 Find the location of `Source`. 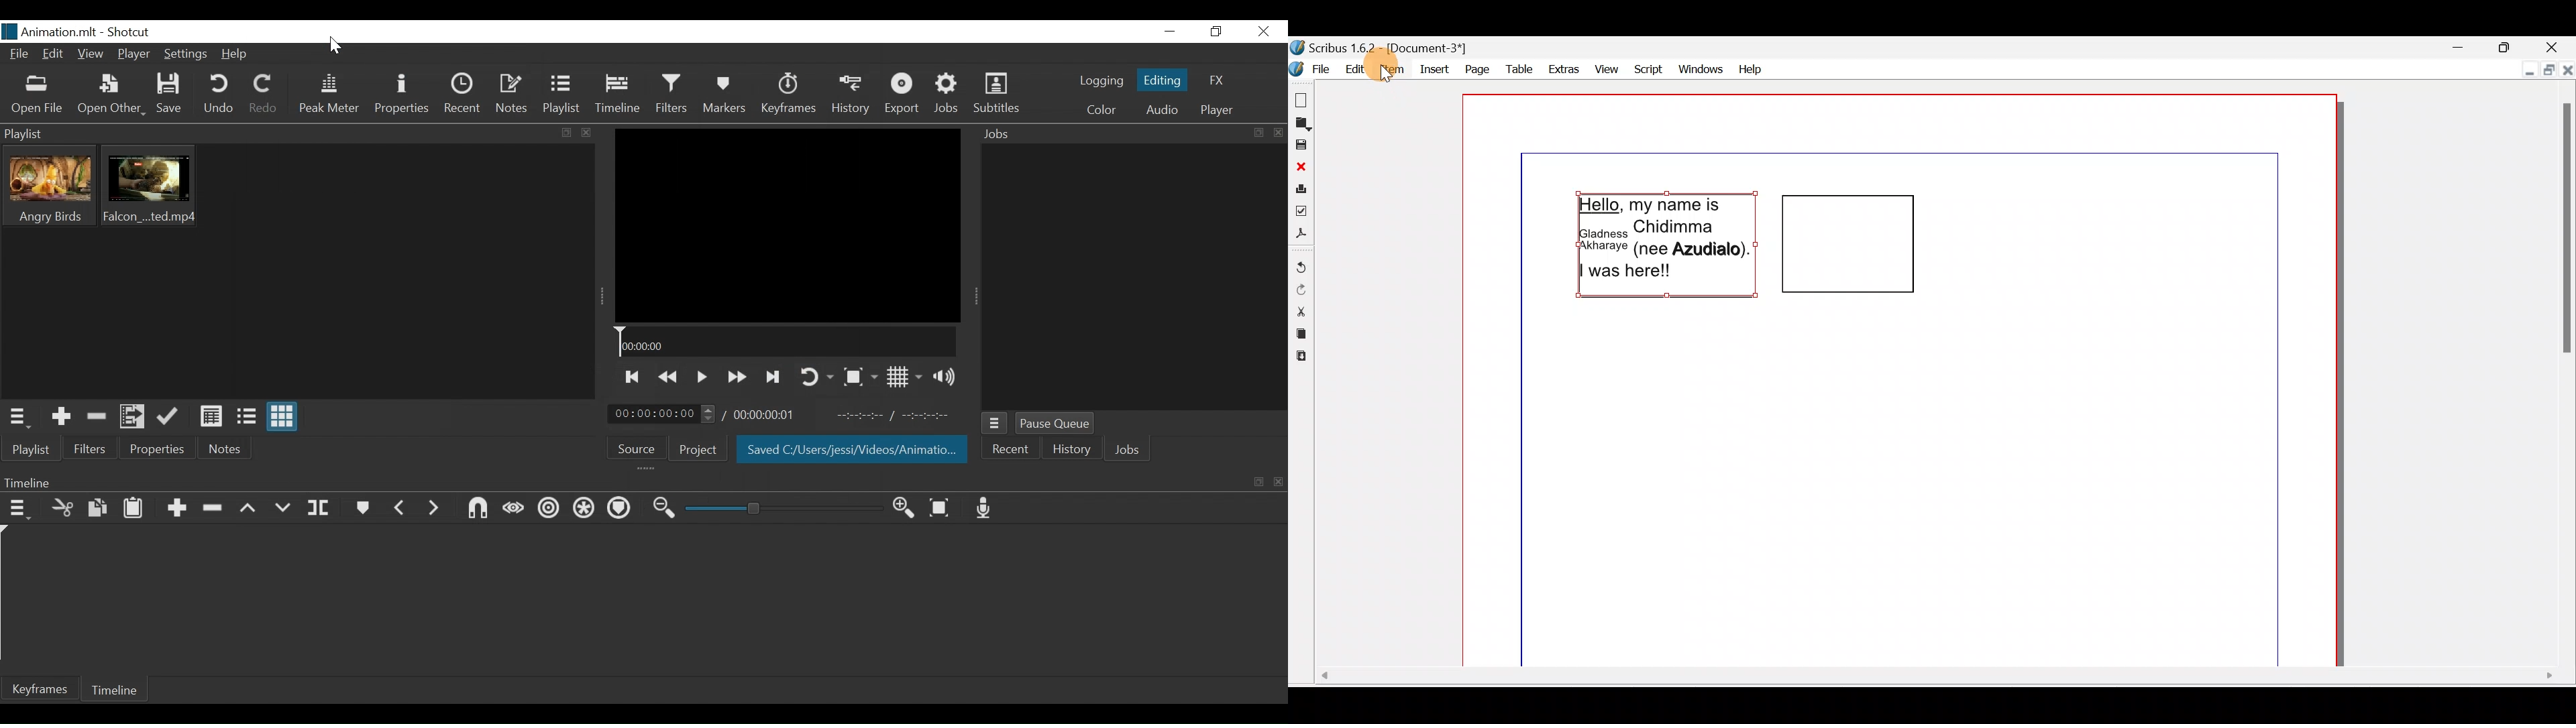

Source is located at coordinates (635, 448).